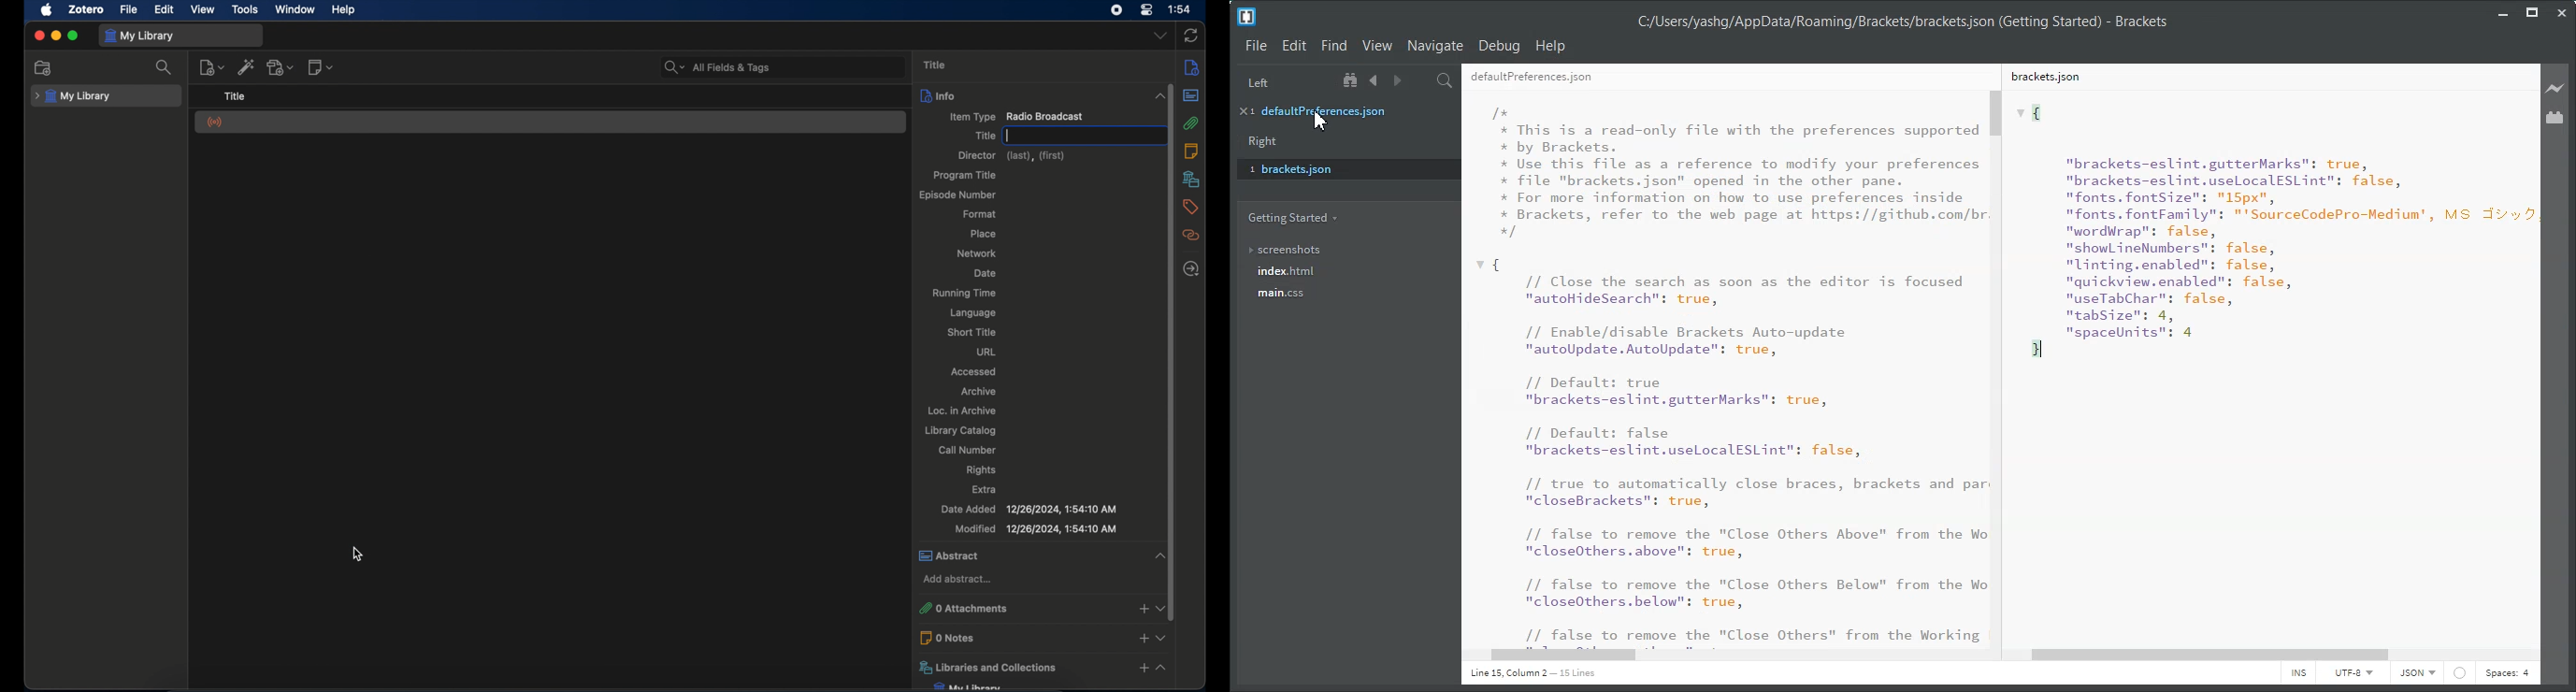 The image size is (2576, 700). What do you see at coordinates (322, 67) in the screenshot?
I see `new note` at bounding box center [322, 67].